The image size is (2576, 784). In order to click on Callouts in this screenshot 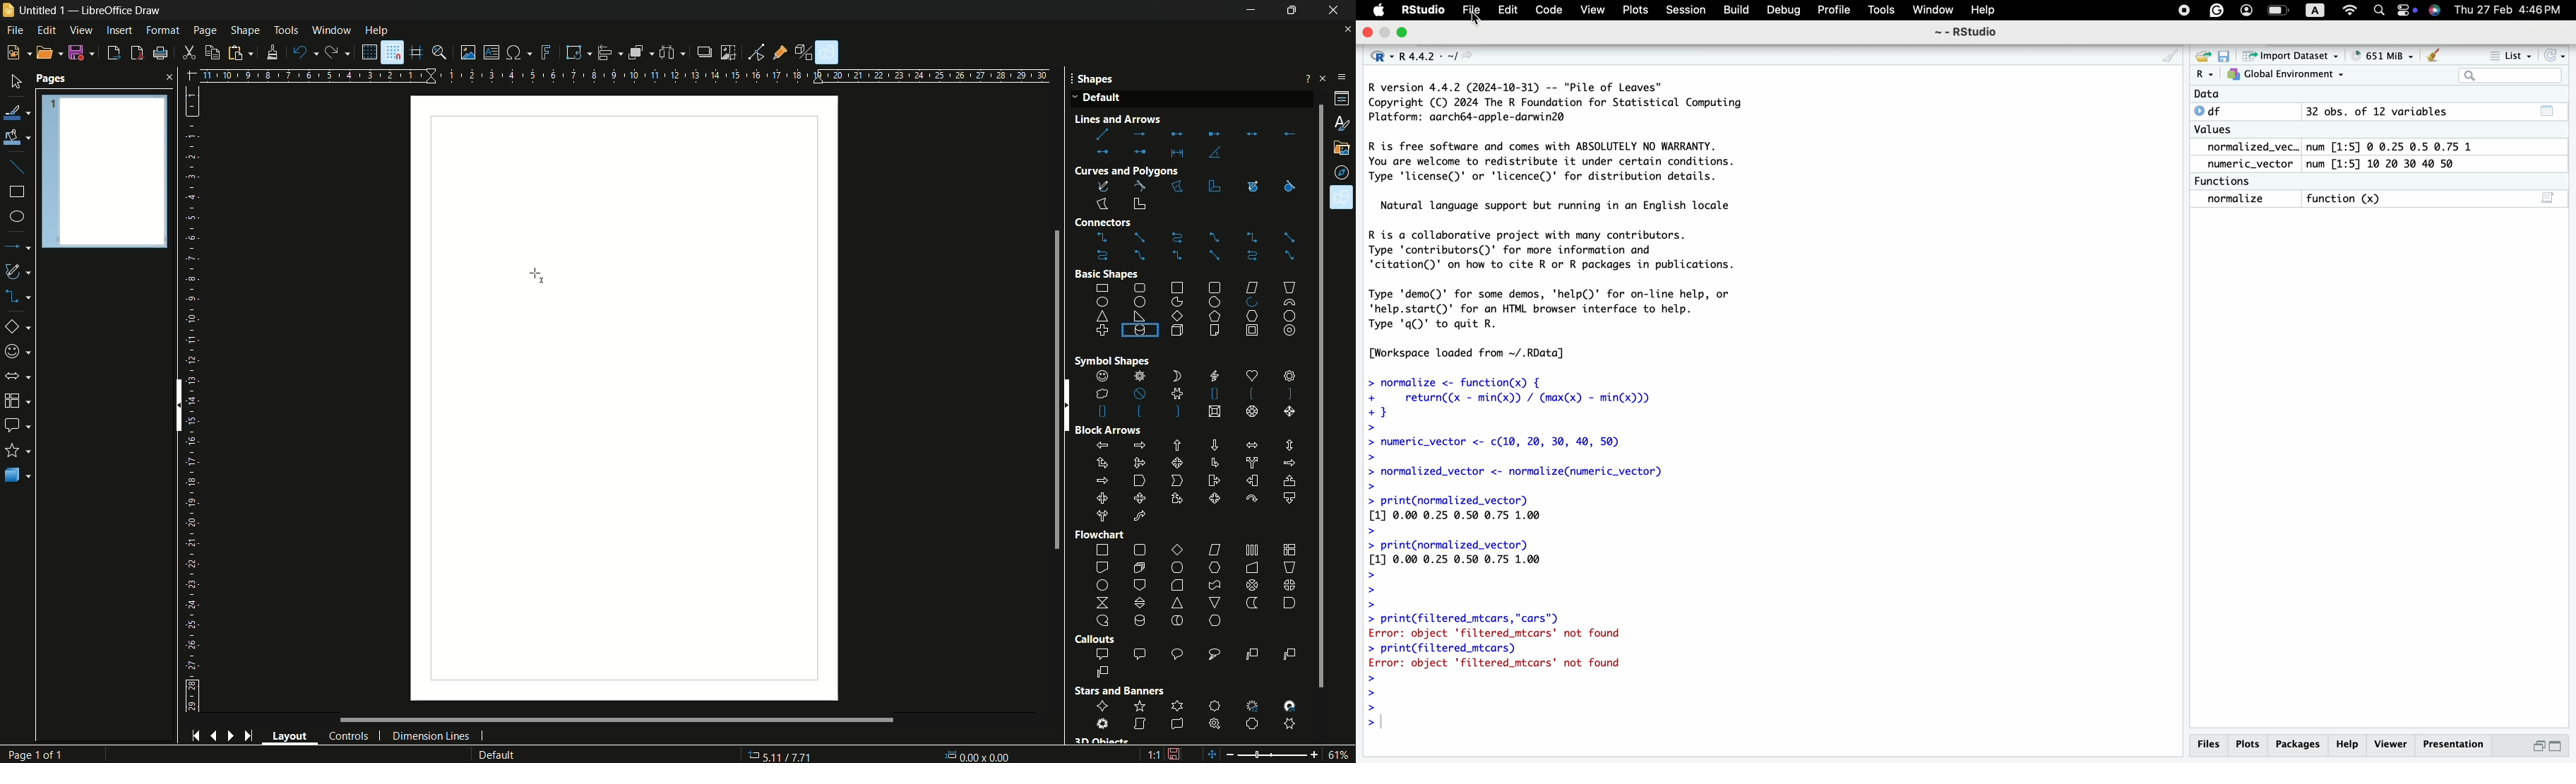, I will do `click(1094, 639)`.